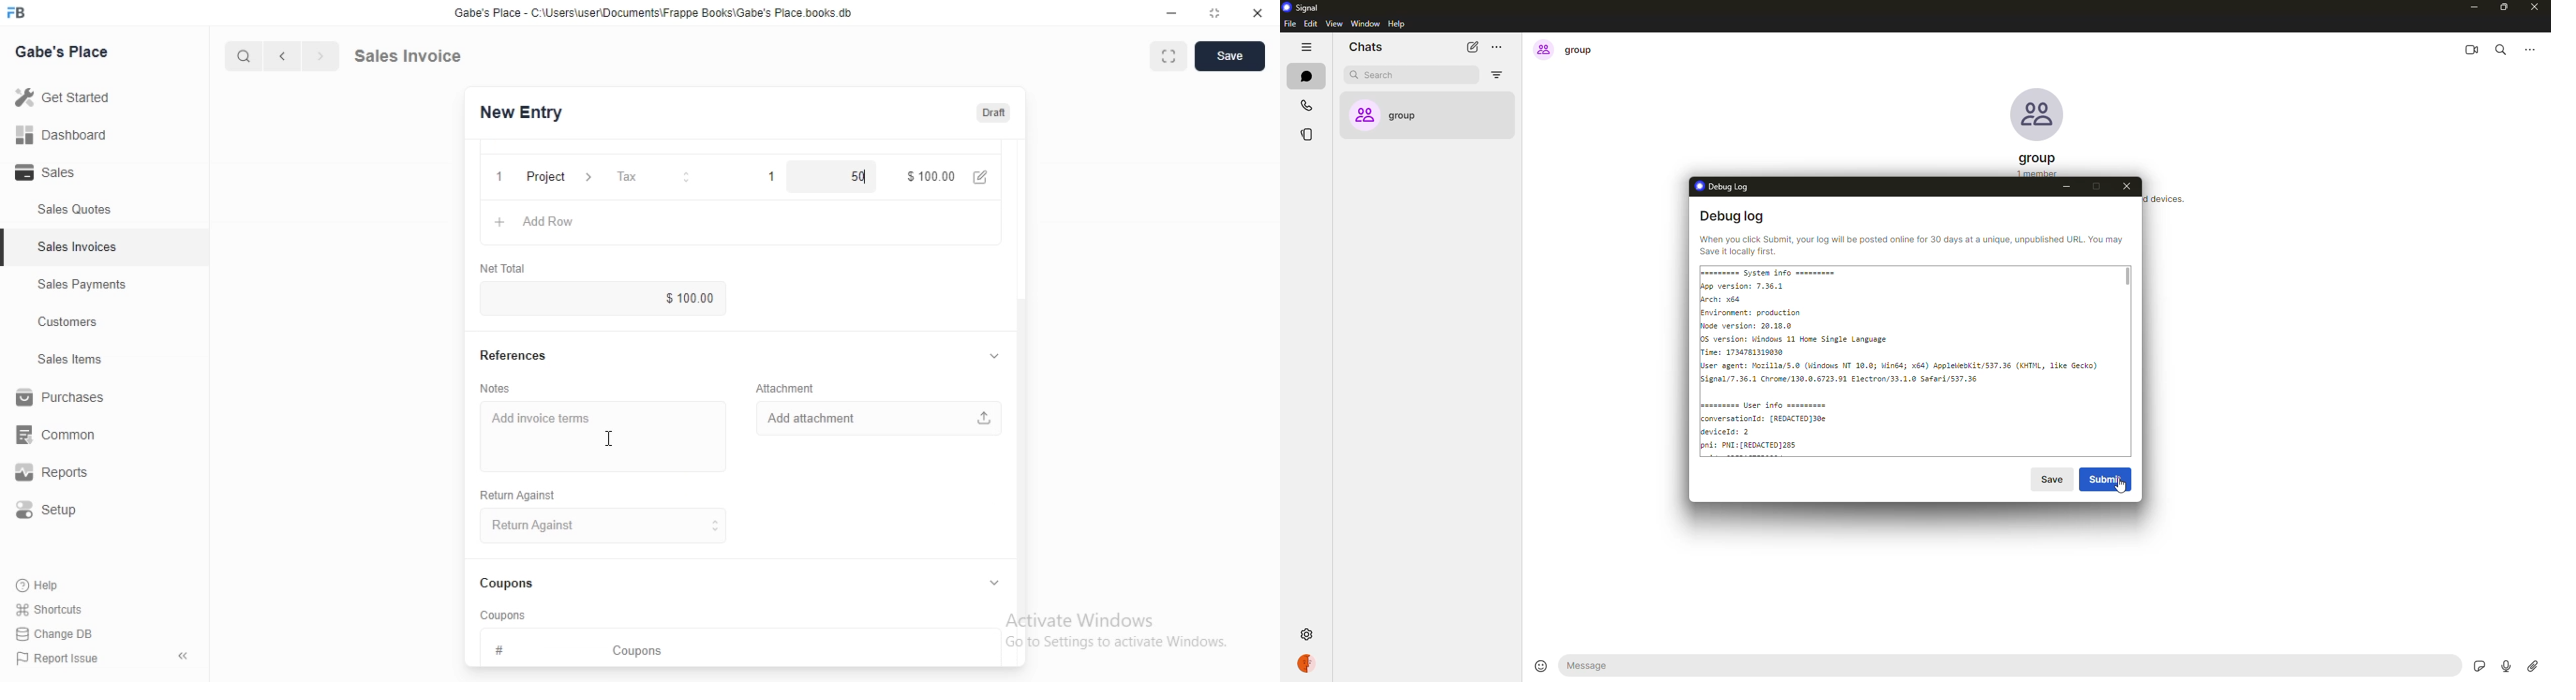 The height and width of the screenshot is (700, 2576). I want to click on Customers., so click(62, 324).